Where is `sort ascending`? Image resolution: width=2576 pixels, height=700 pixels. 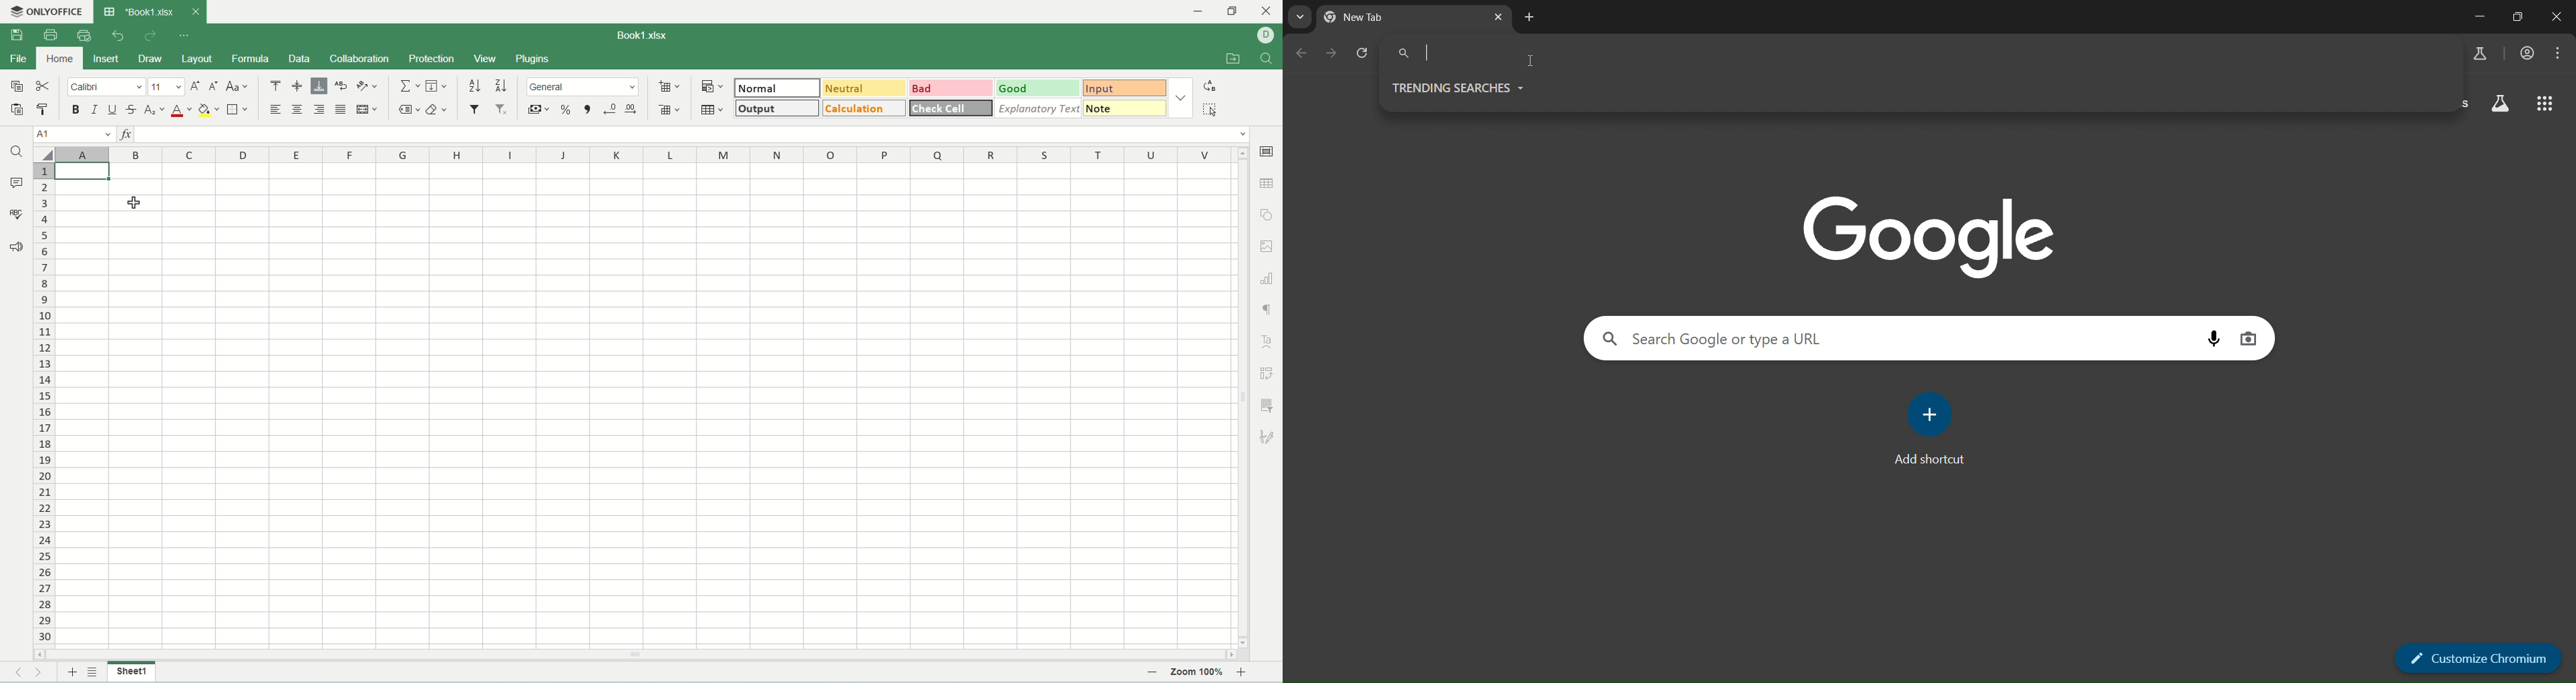
sort ascending is located at coordinates (476, 84).